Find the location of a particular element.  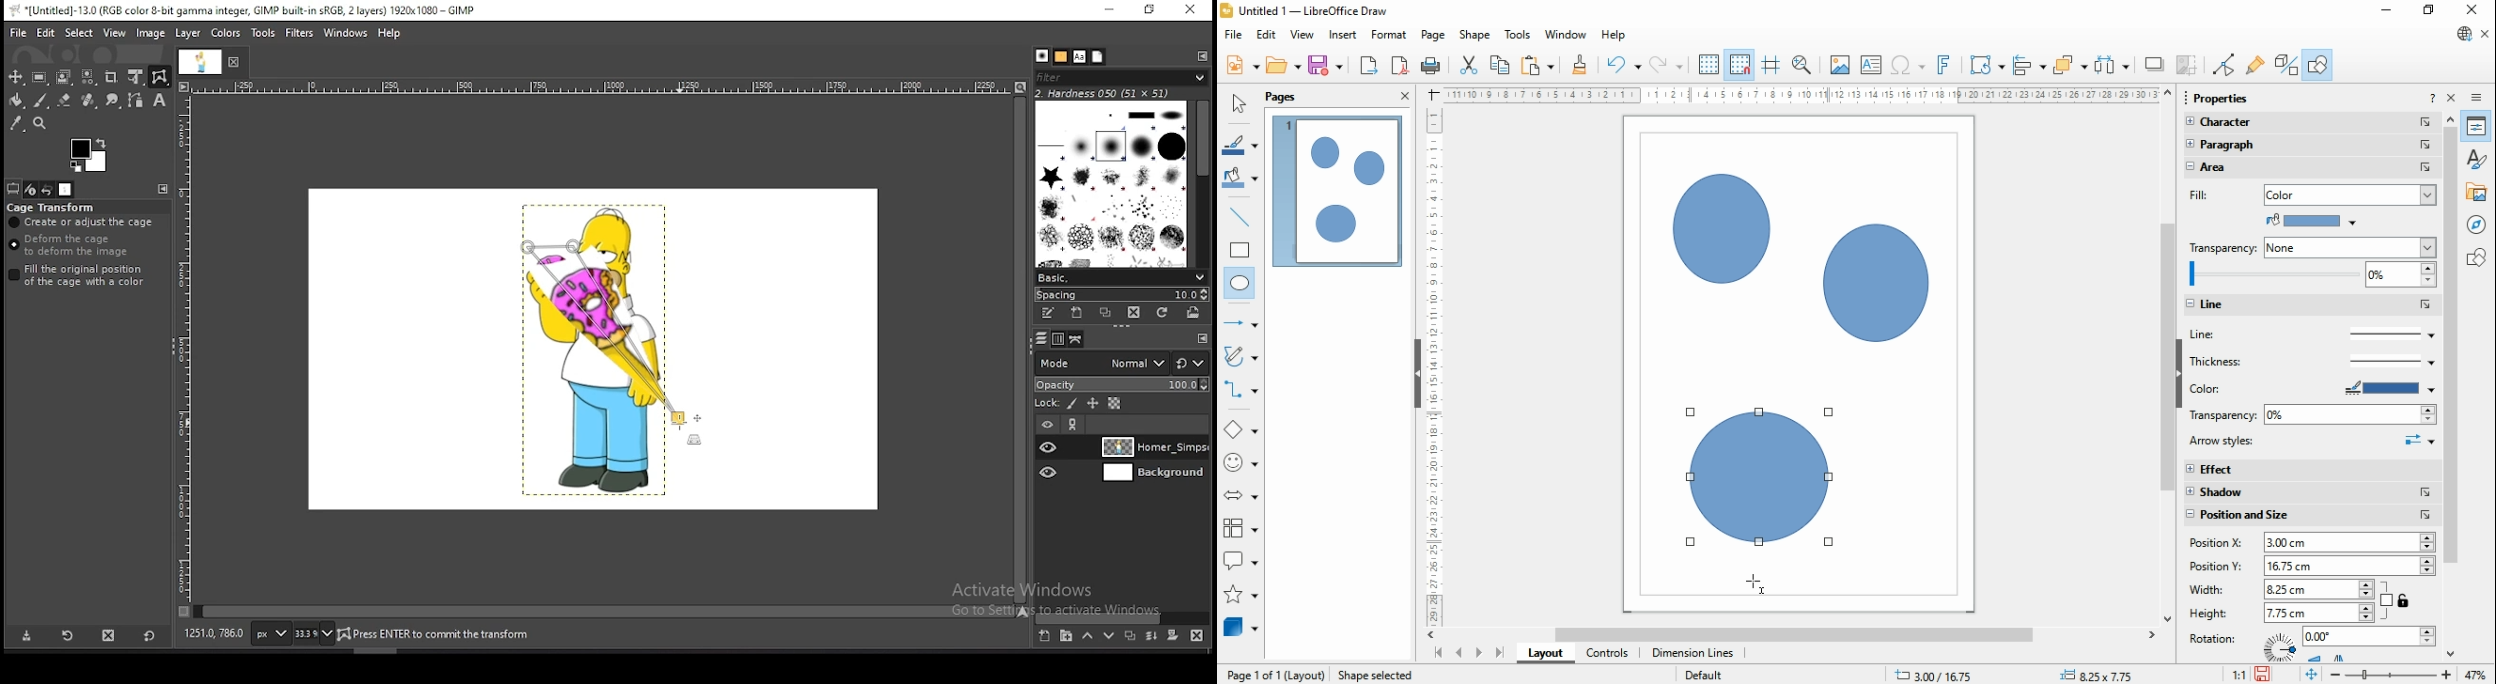

select at least three objects to distribute is located at coordinates (2112, 66).